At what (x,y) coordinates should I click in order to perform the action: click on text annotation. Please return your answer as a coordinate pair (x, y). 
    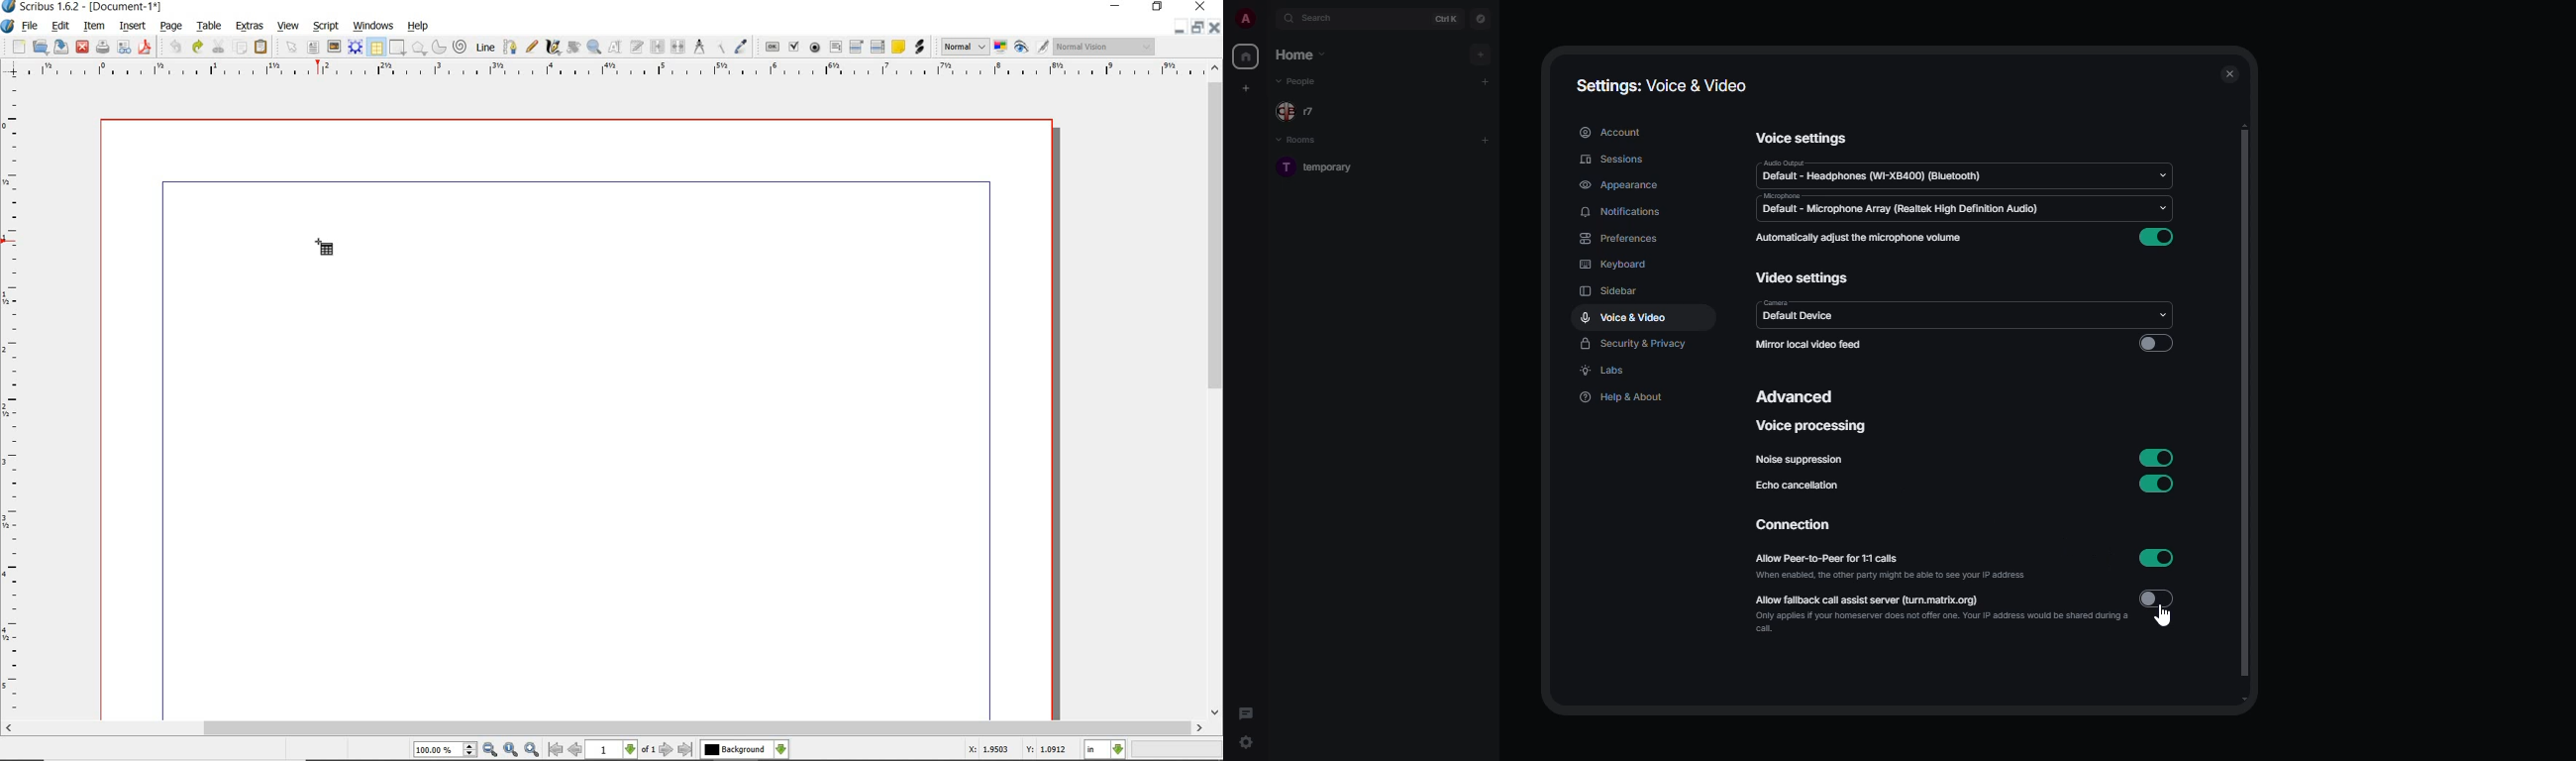
    Looking at the image, I should click on (900, 47).